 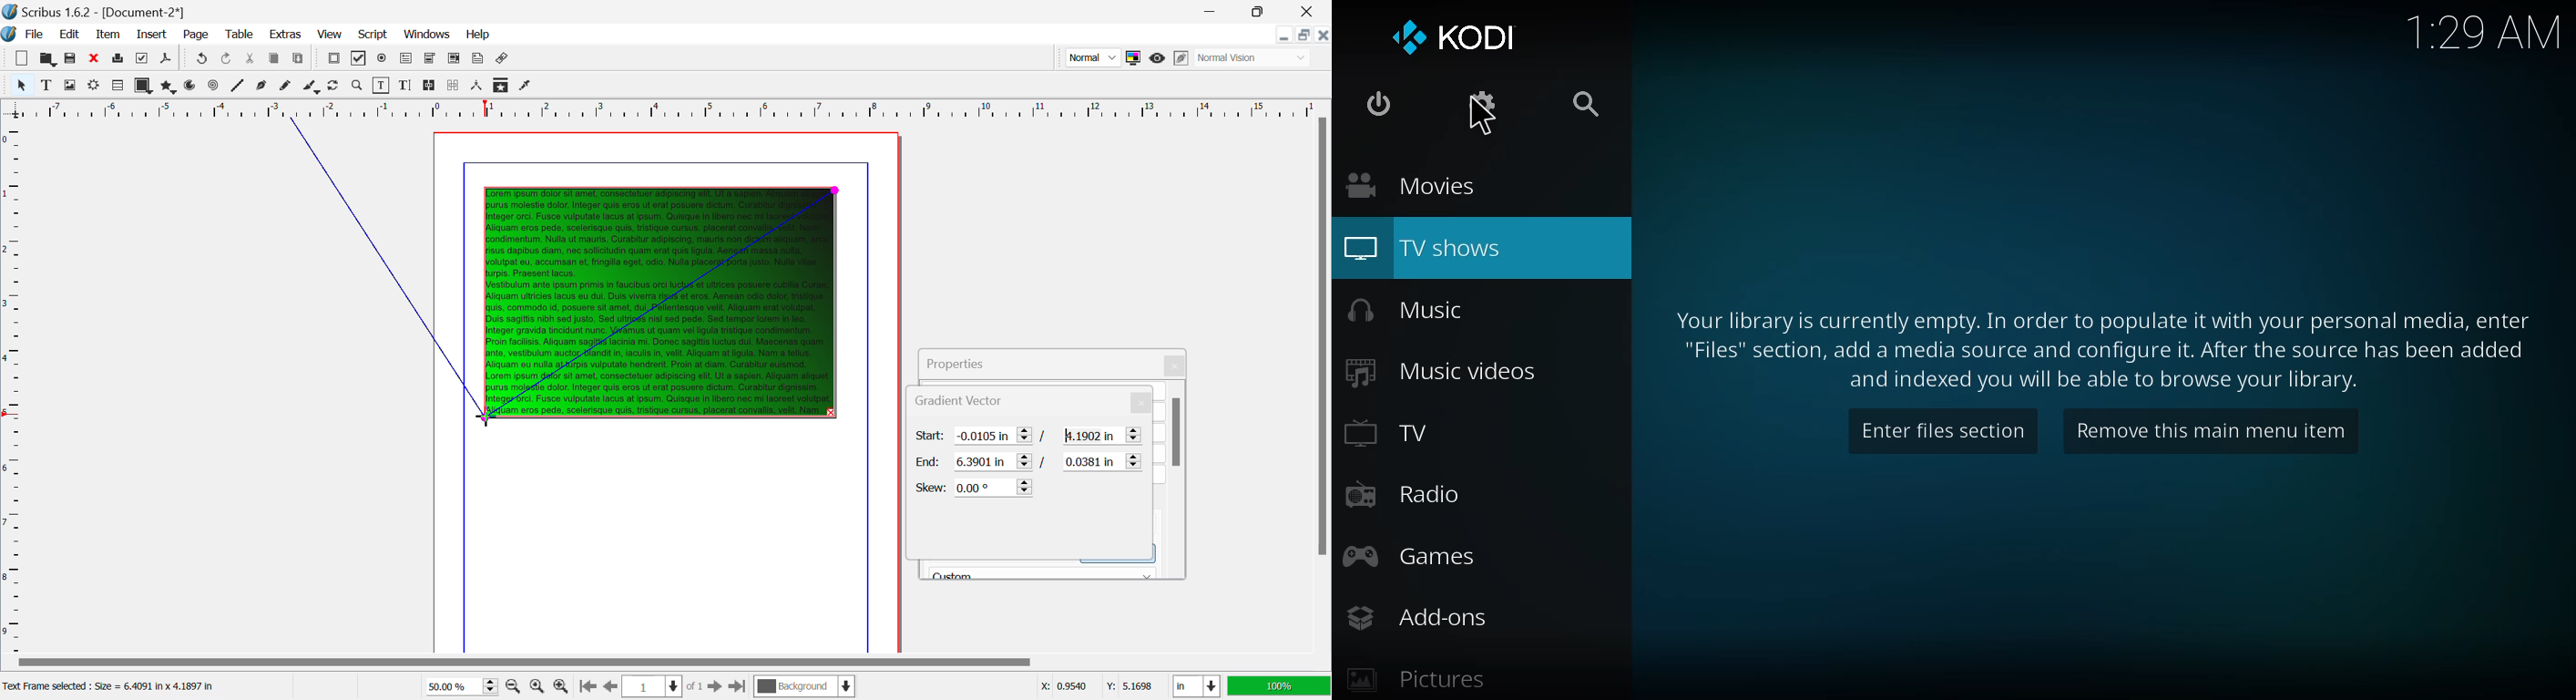 I want to click on Pdf Checkbox, so click(x=359, y=60).